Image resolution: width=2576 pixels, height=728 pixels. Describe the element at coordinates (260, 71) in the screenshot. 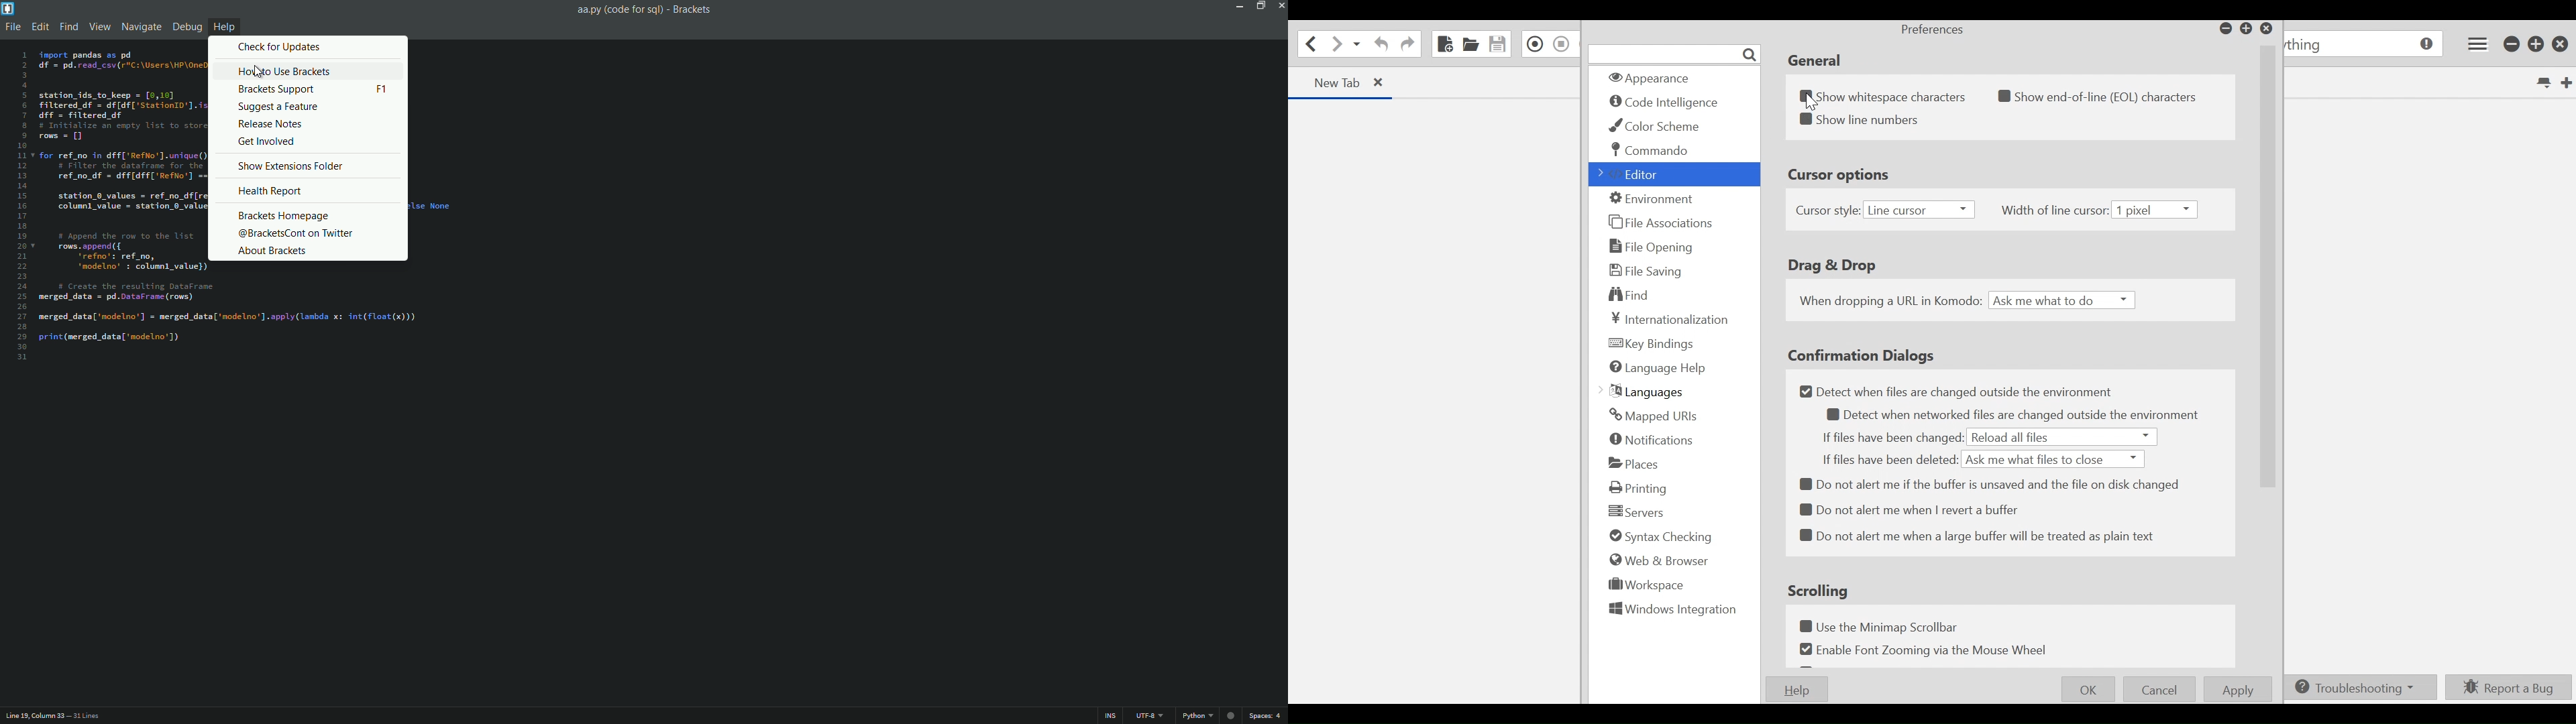

I see `Cursor` at that location.